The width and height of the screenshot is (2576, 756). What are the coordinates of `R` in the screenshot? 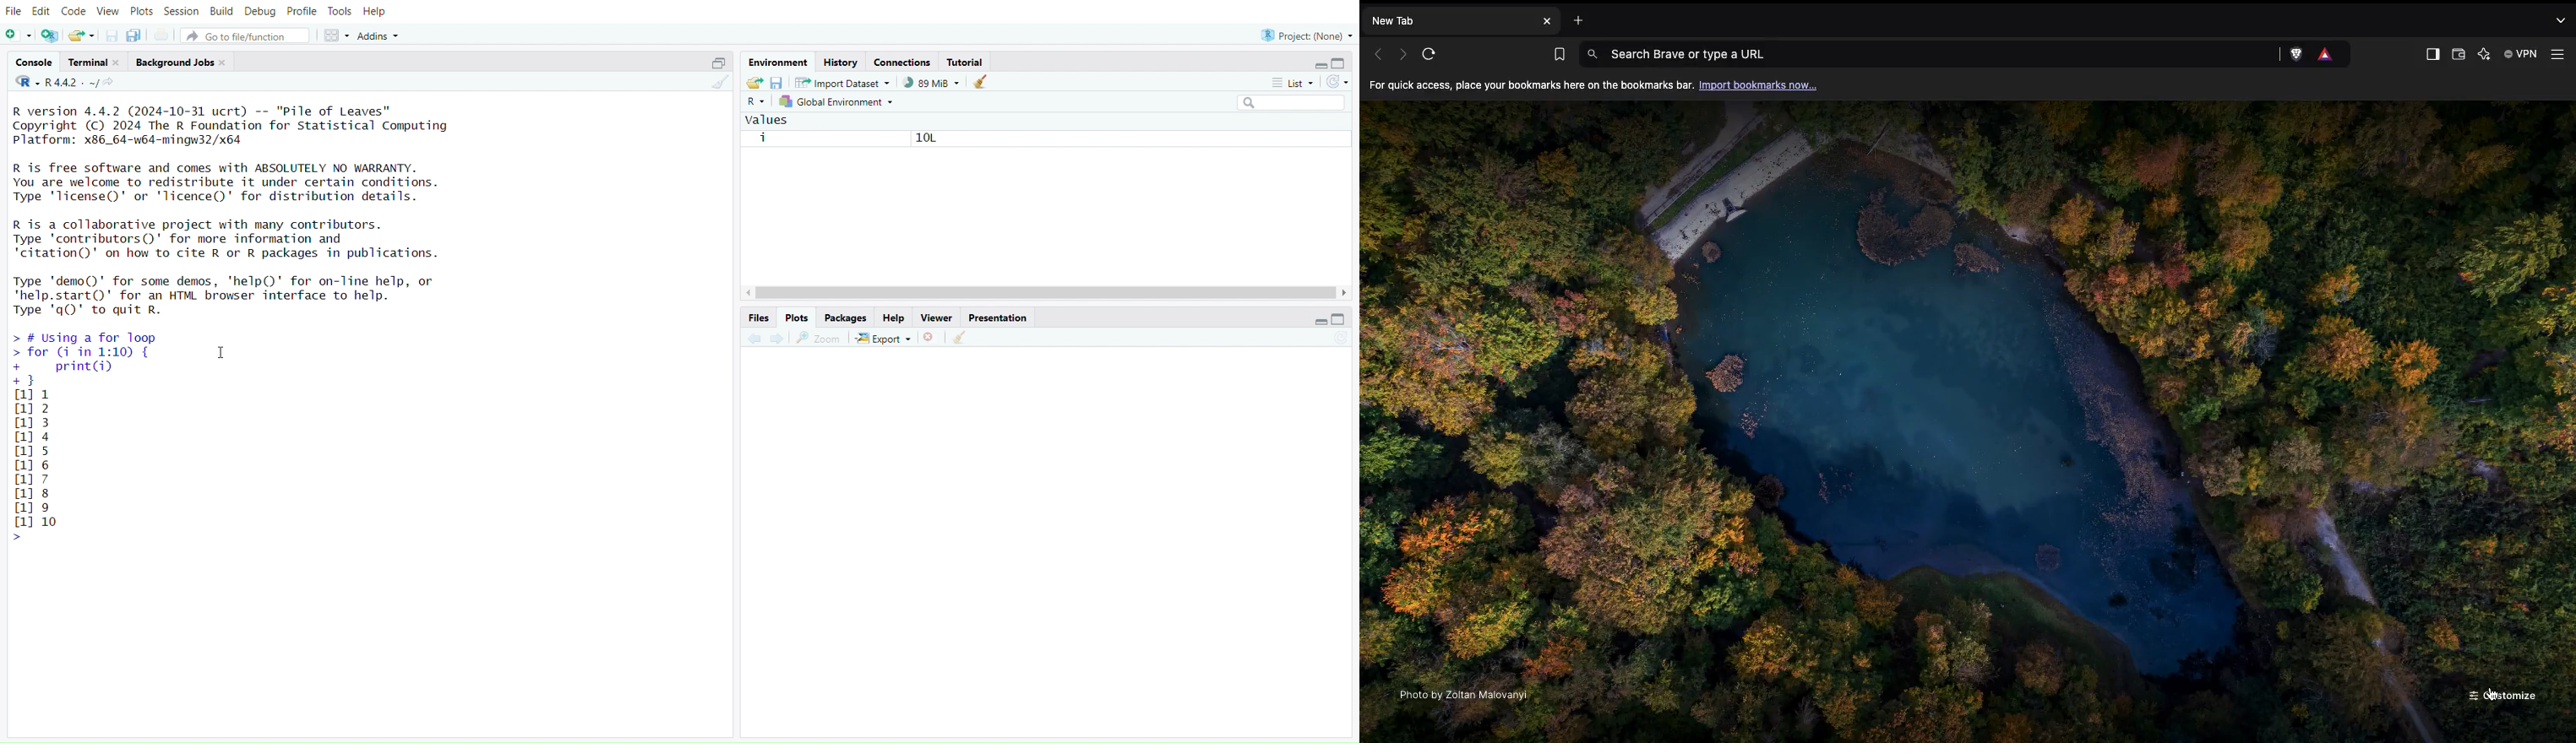 It's located at (754, 103).